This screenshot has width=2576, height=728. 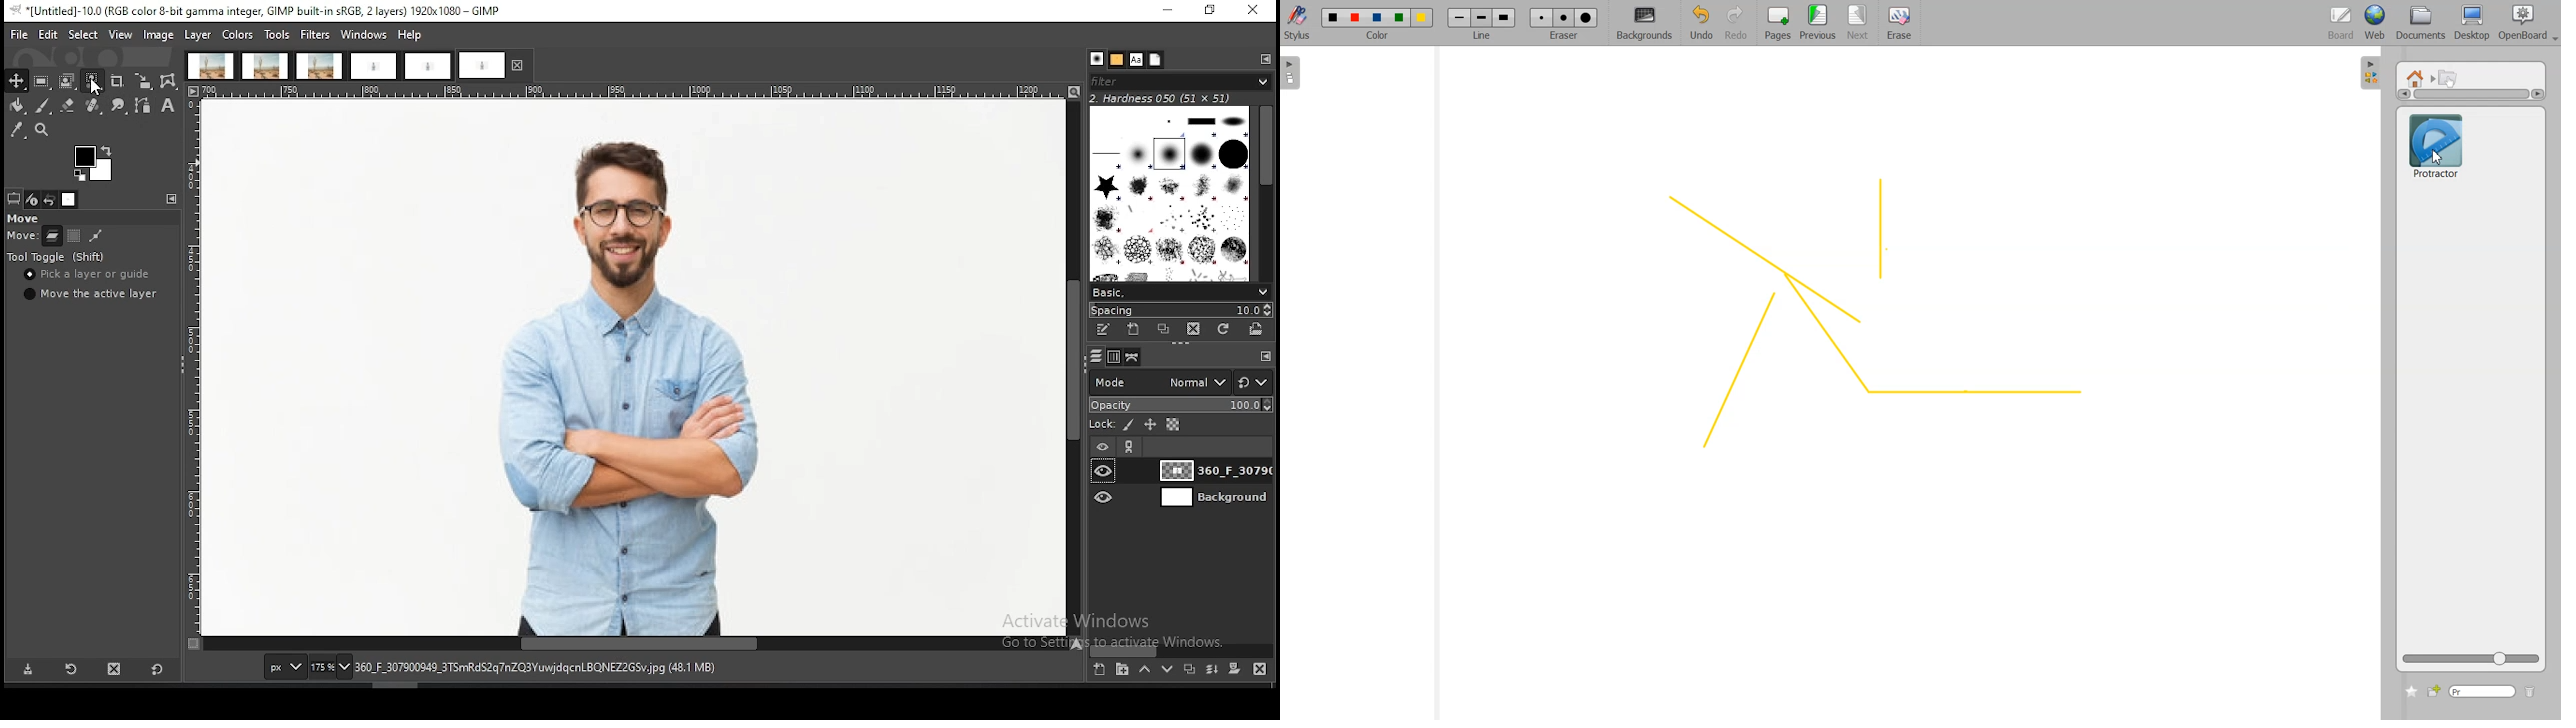 What do you see at coordinates (1149, 426) in the screenshot?
I see `lock position and size` at bounding box center [1149, 426].